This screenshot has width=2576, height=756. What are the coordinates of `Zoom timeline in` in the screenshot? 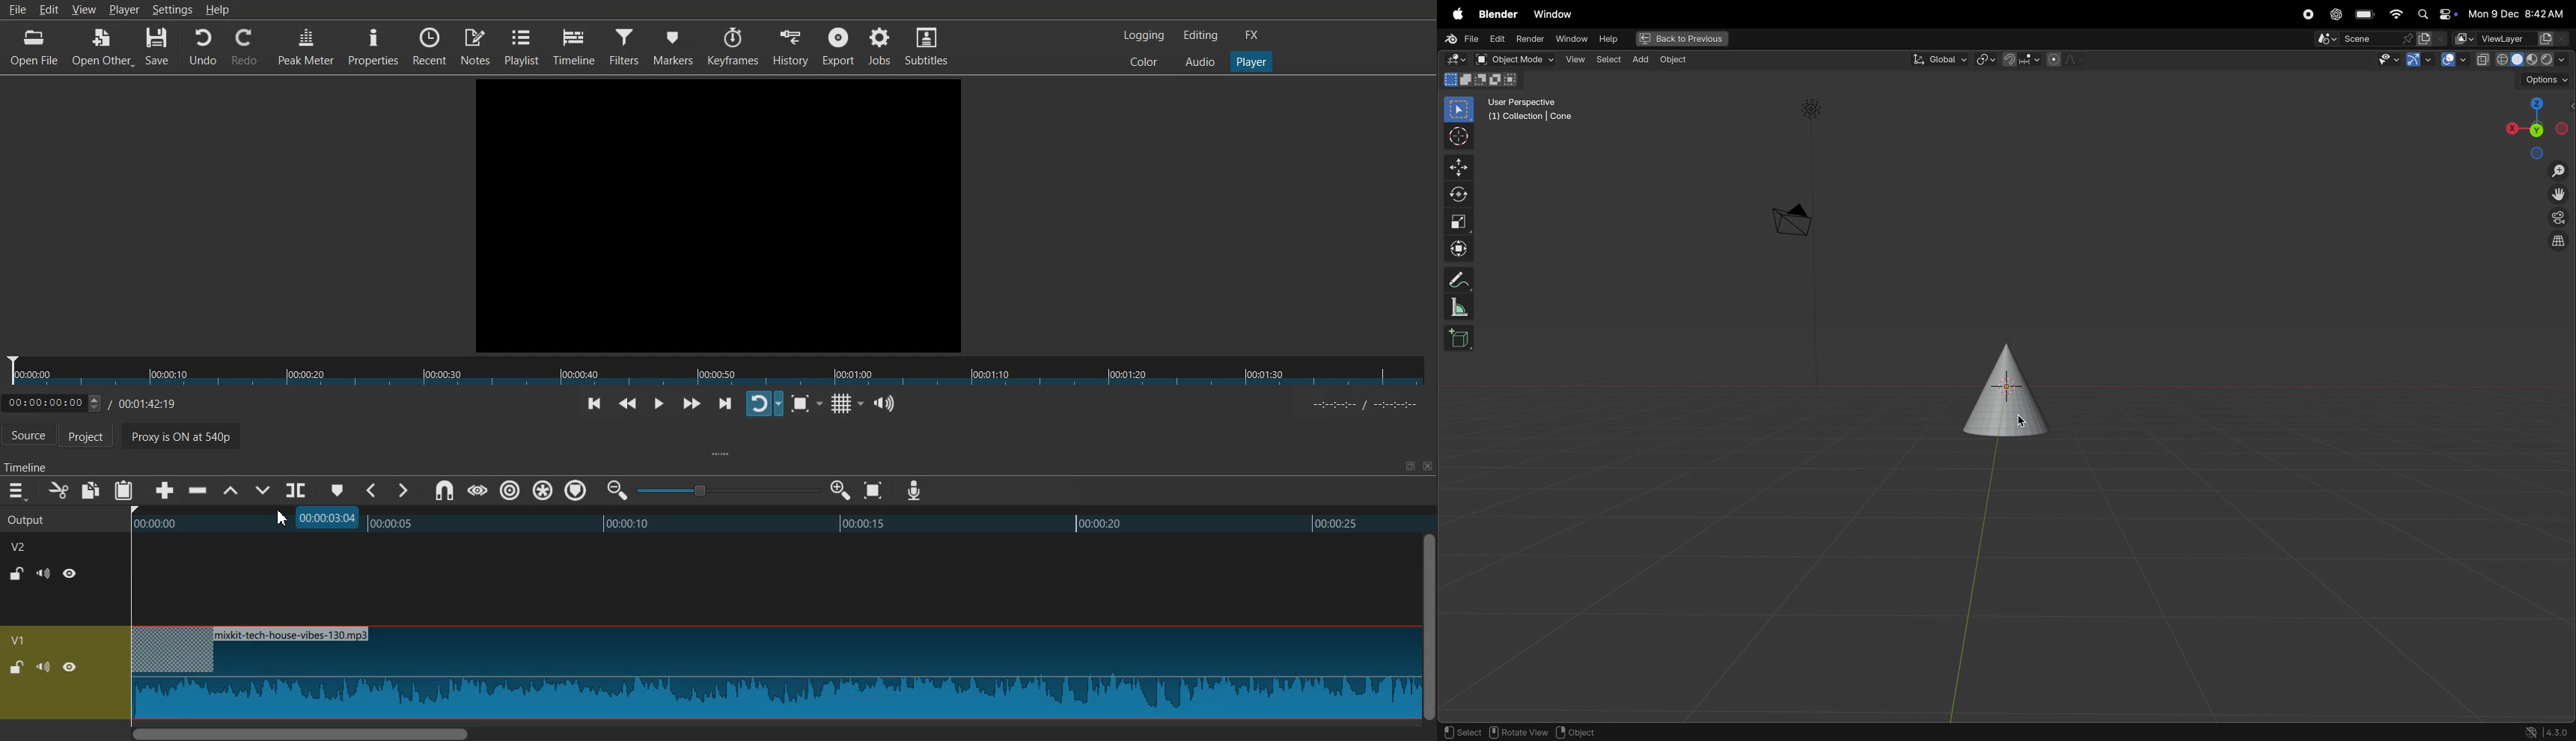 It's located at (840, 490).